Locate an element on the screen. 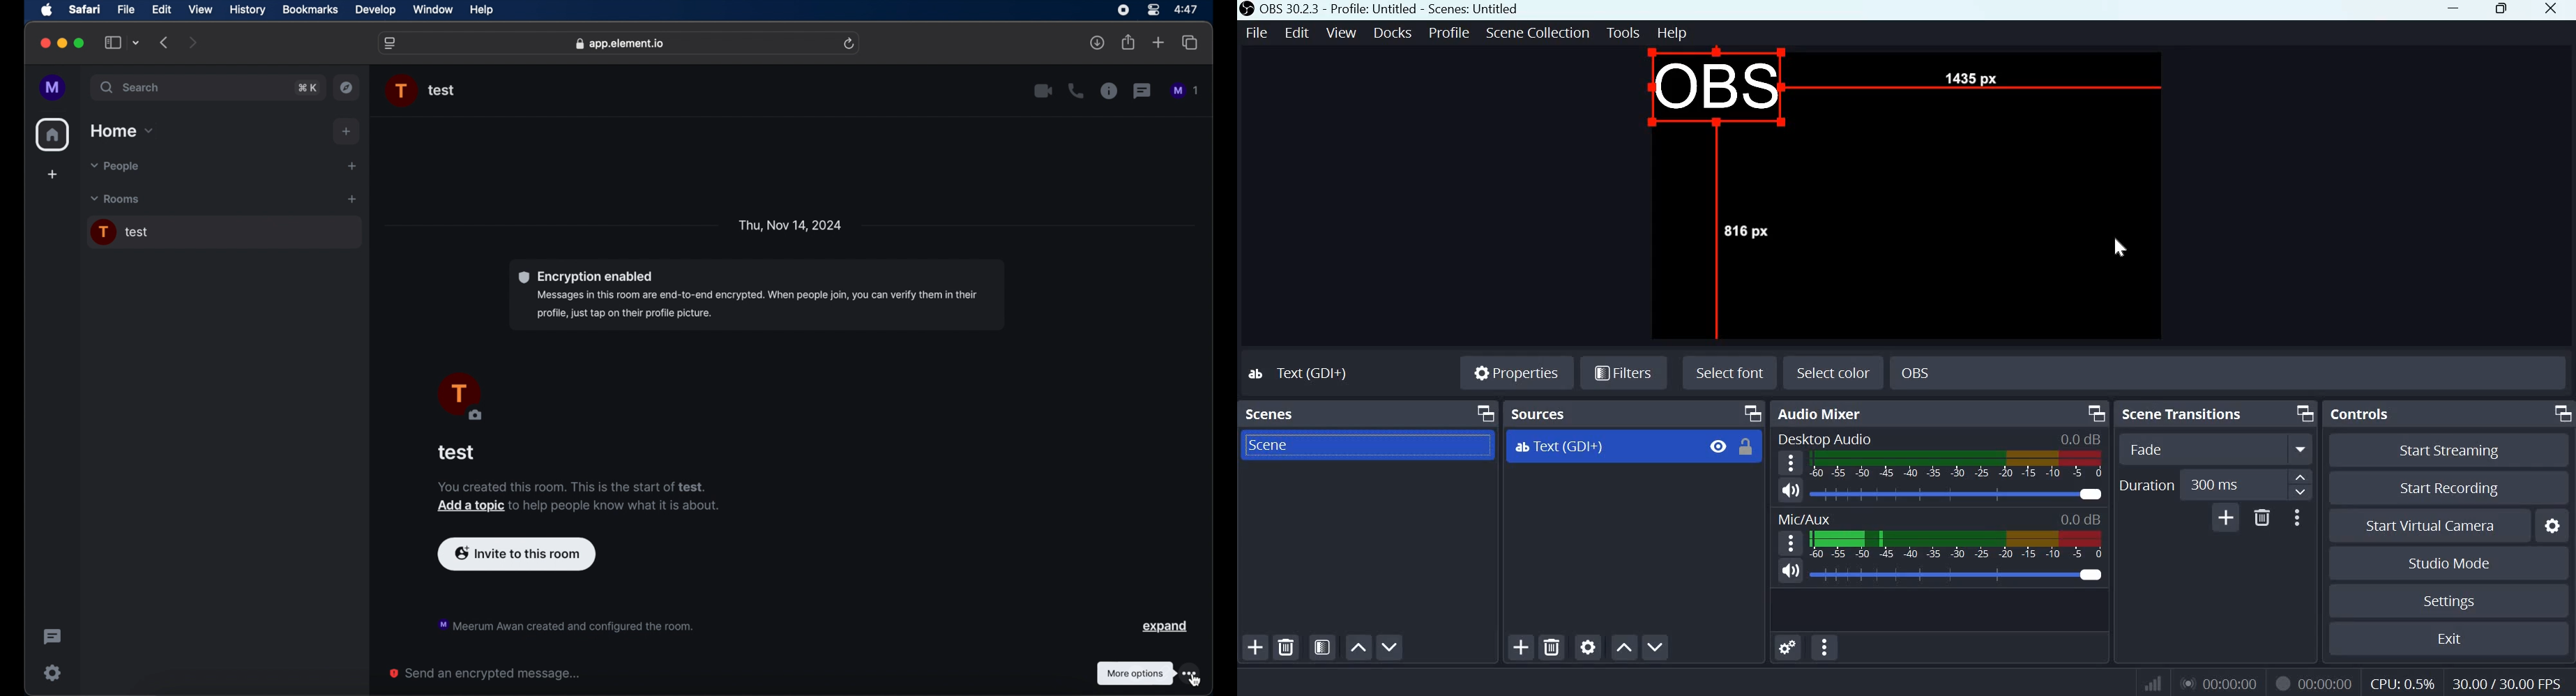 The height and width of the screenshot is (700, 2576). show sidebar is located at coordinates (112, 43).